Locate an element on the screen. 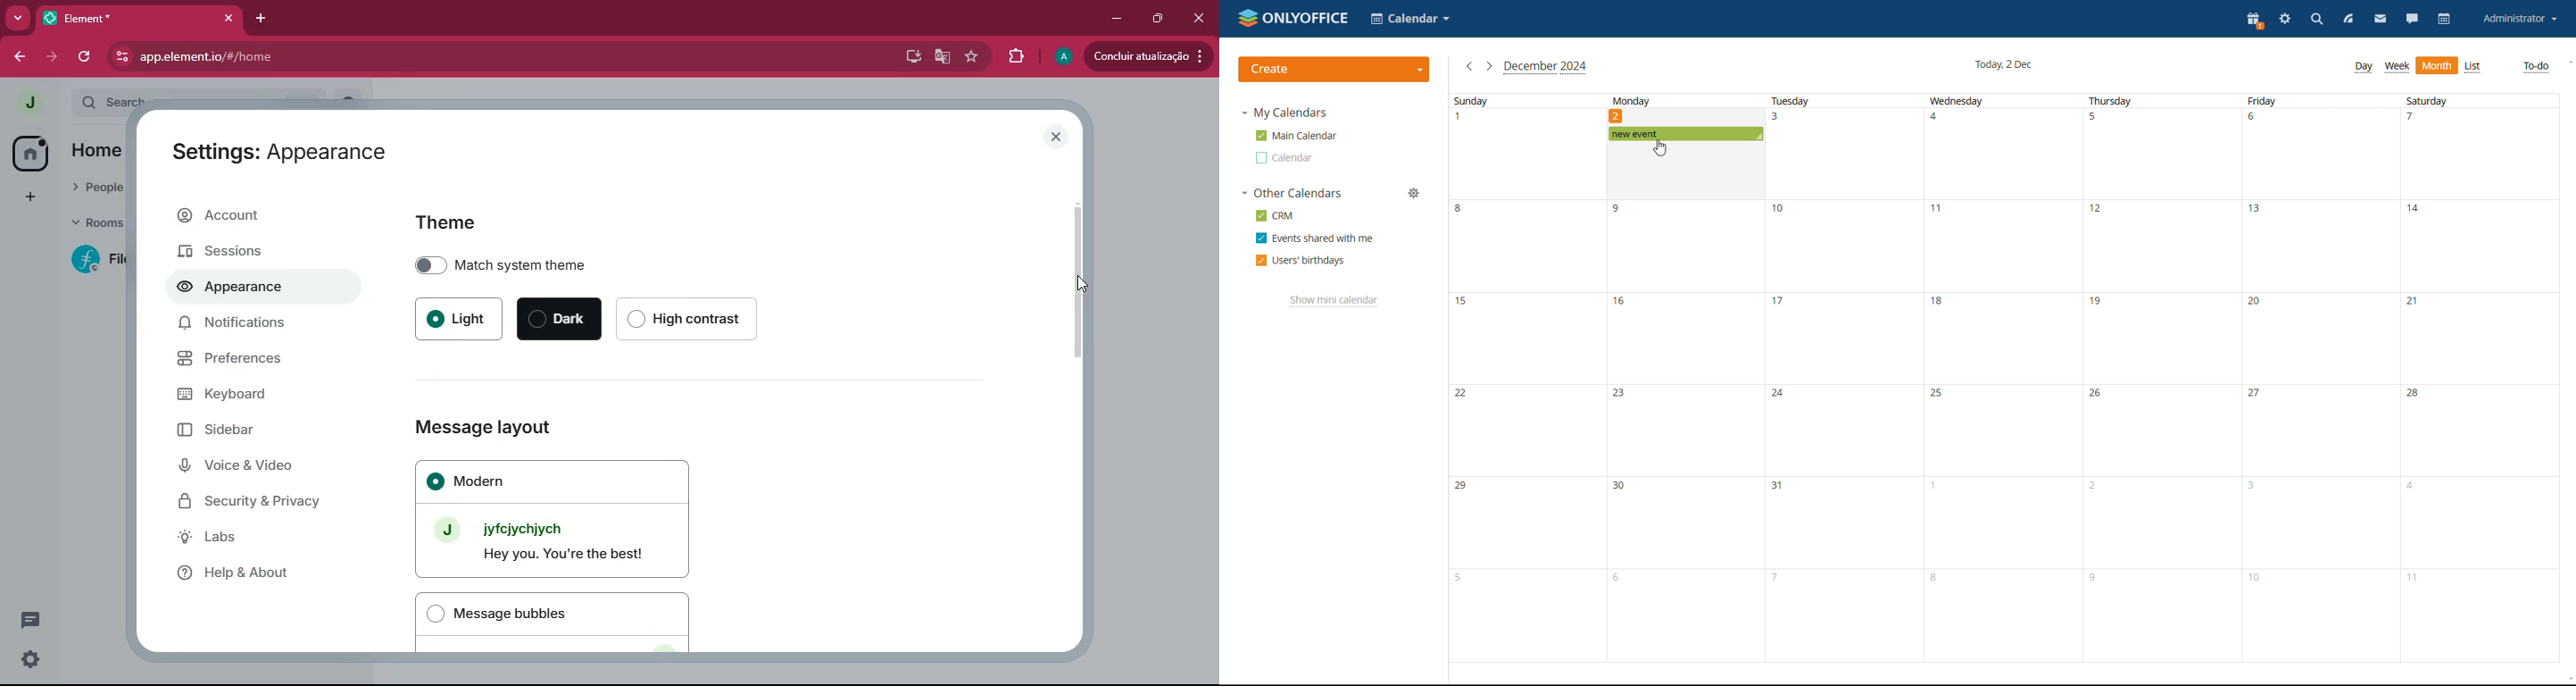 Image resolution: width=2576 pixels, height=700 pixels. next month is located at coordinates (1489, 66).